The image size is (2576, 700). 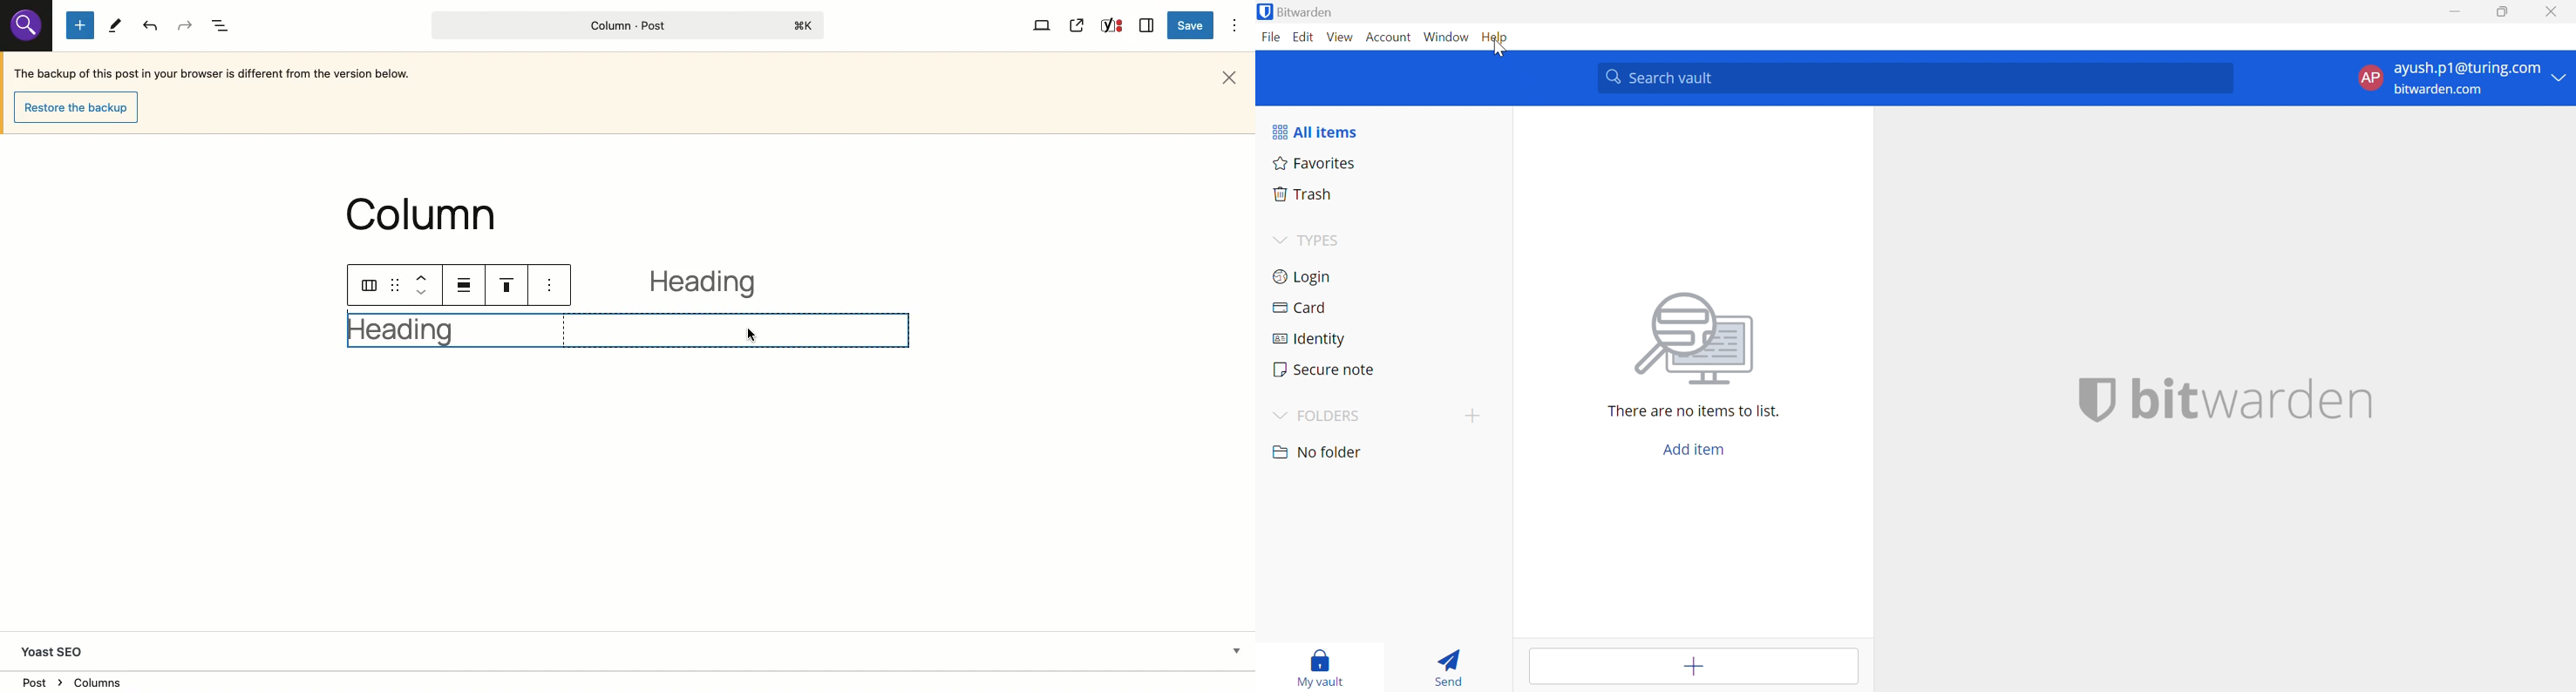 I want to click on All items, so click(x=1385, y=132).